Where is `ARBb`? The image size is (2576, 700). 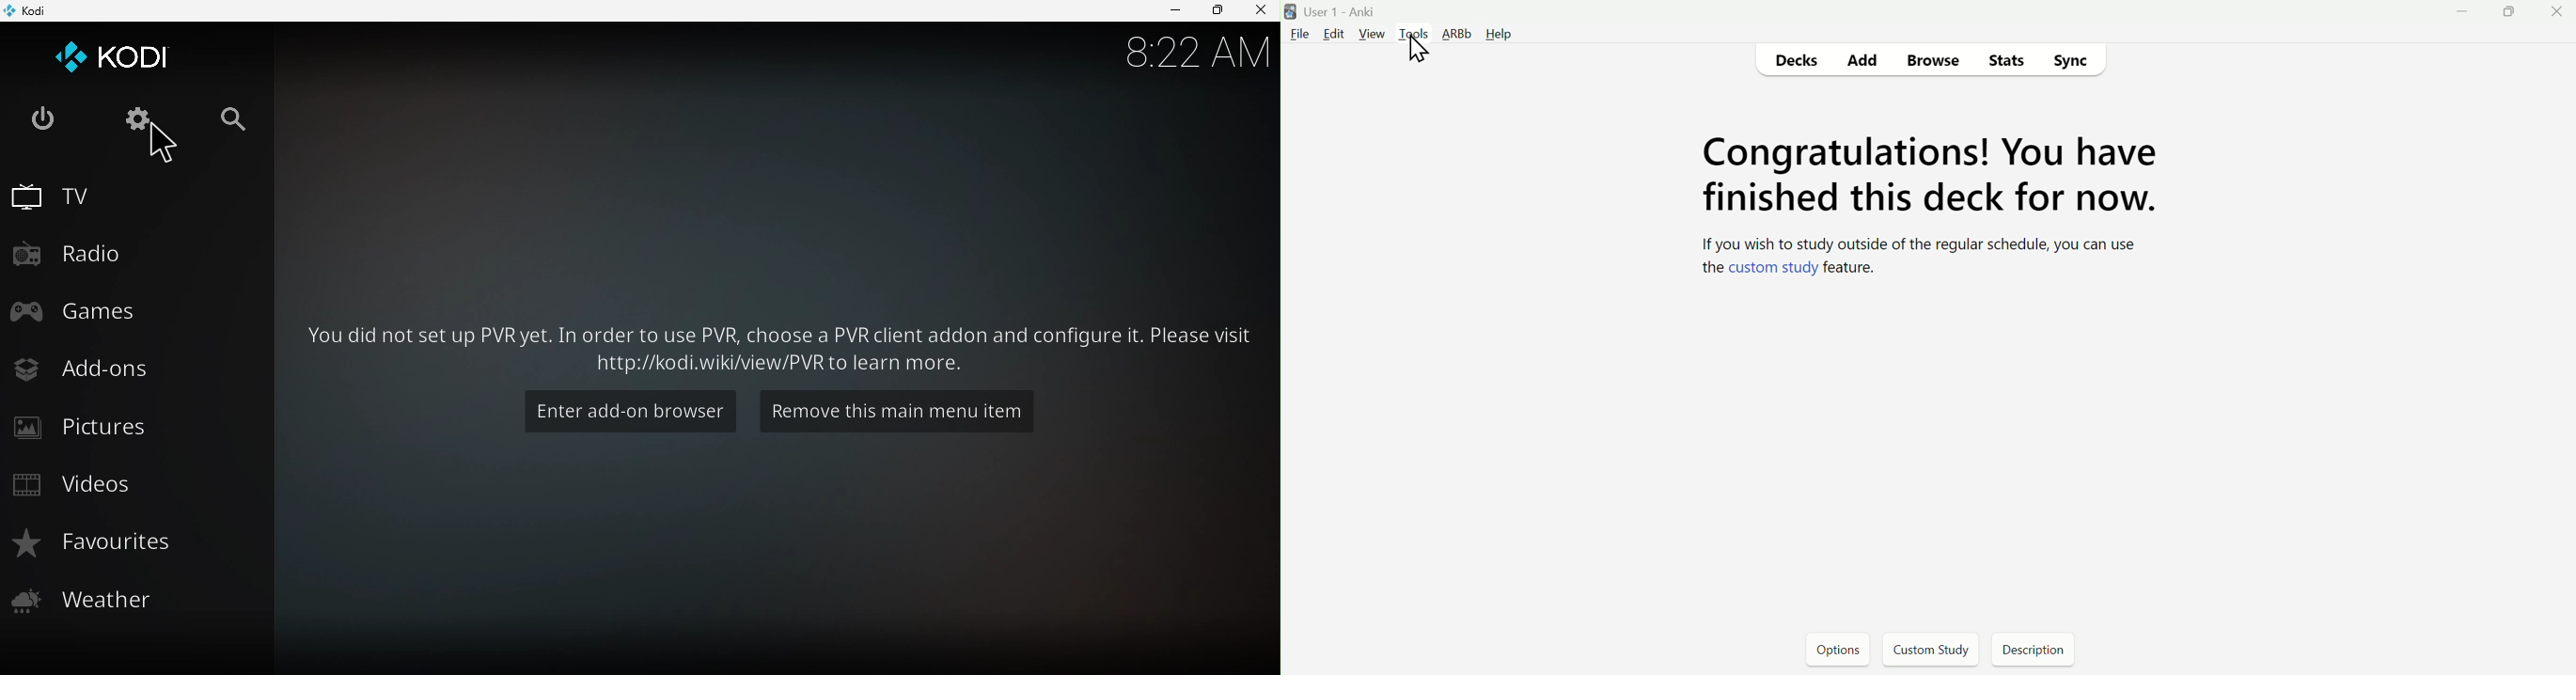 ARBb is located at coordinates (1458, 34).